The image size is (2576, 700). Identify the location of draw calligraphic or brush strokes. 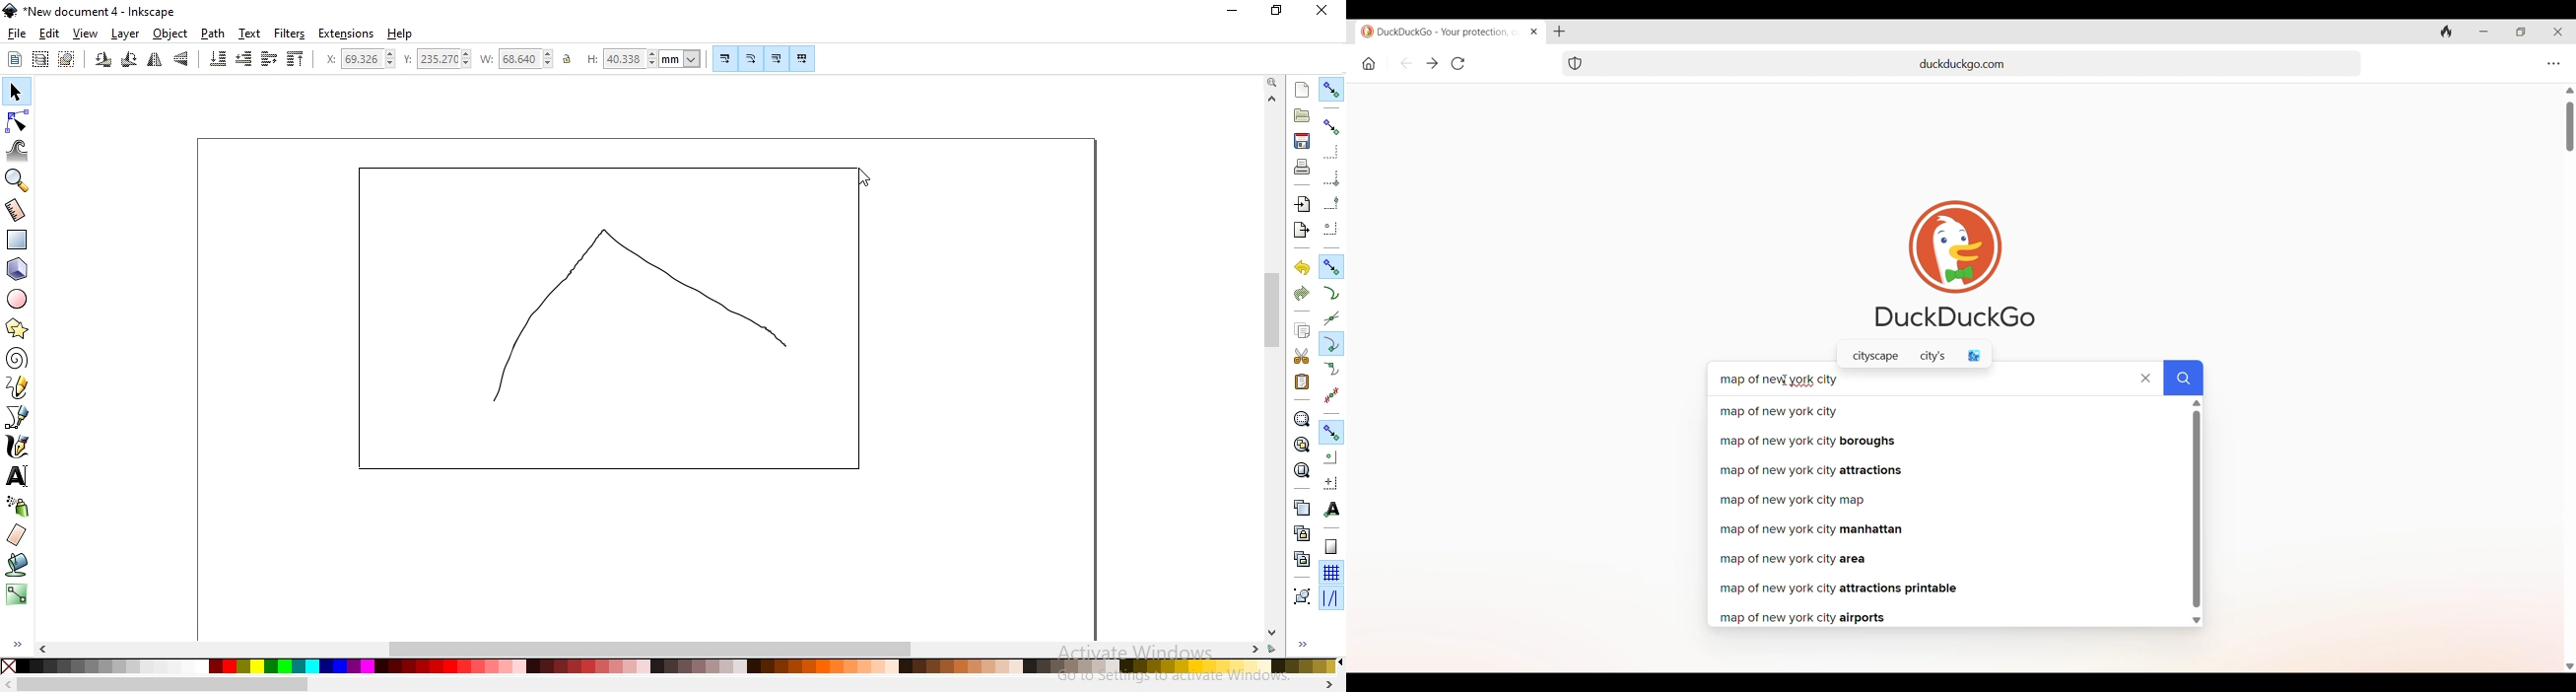
(19, 447).